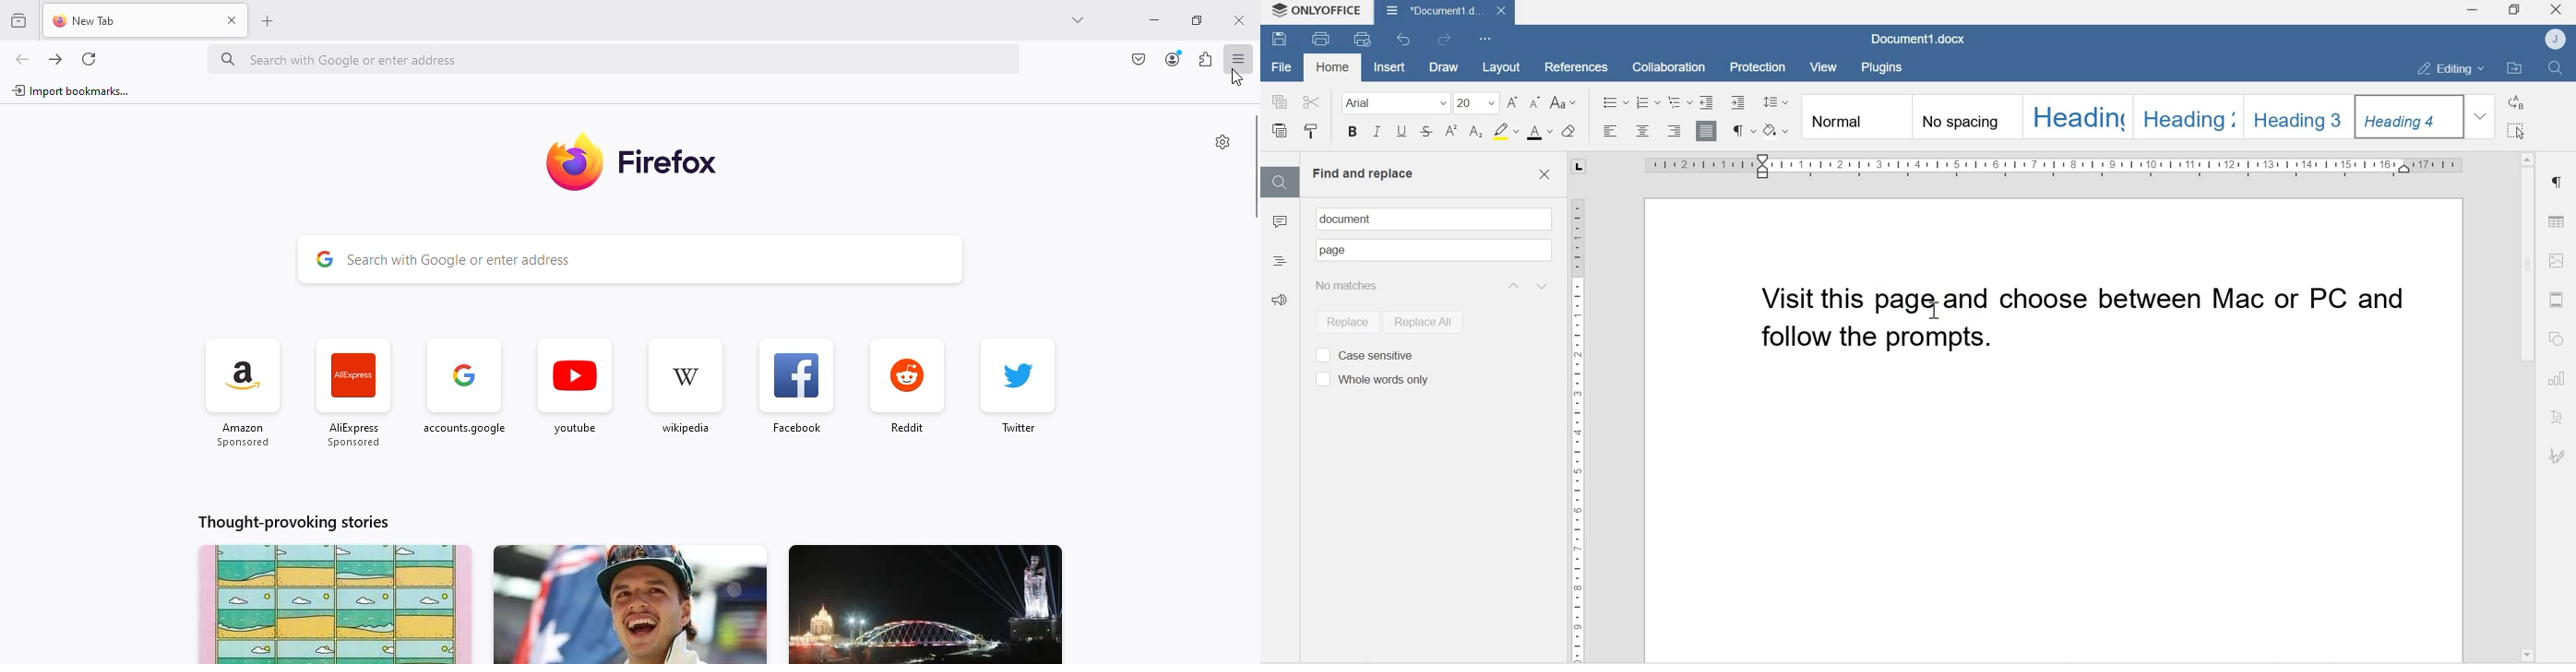  What do you see at coordinates (2557, 218) in the screenshot?
I see `Table` at bounding box center [2557, 218].